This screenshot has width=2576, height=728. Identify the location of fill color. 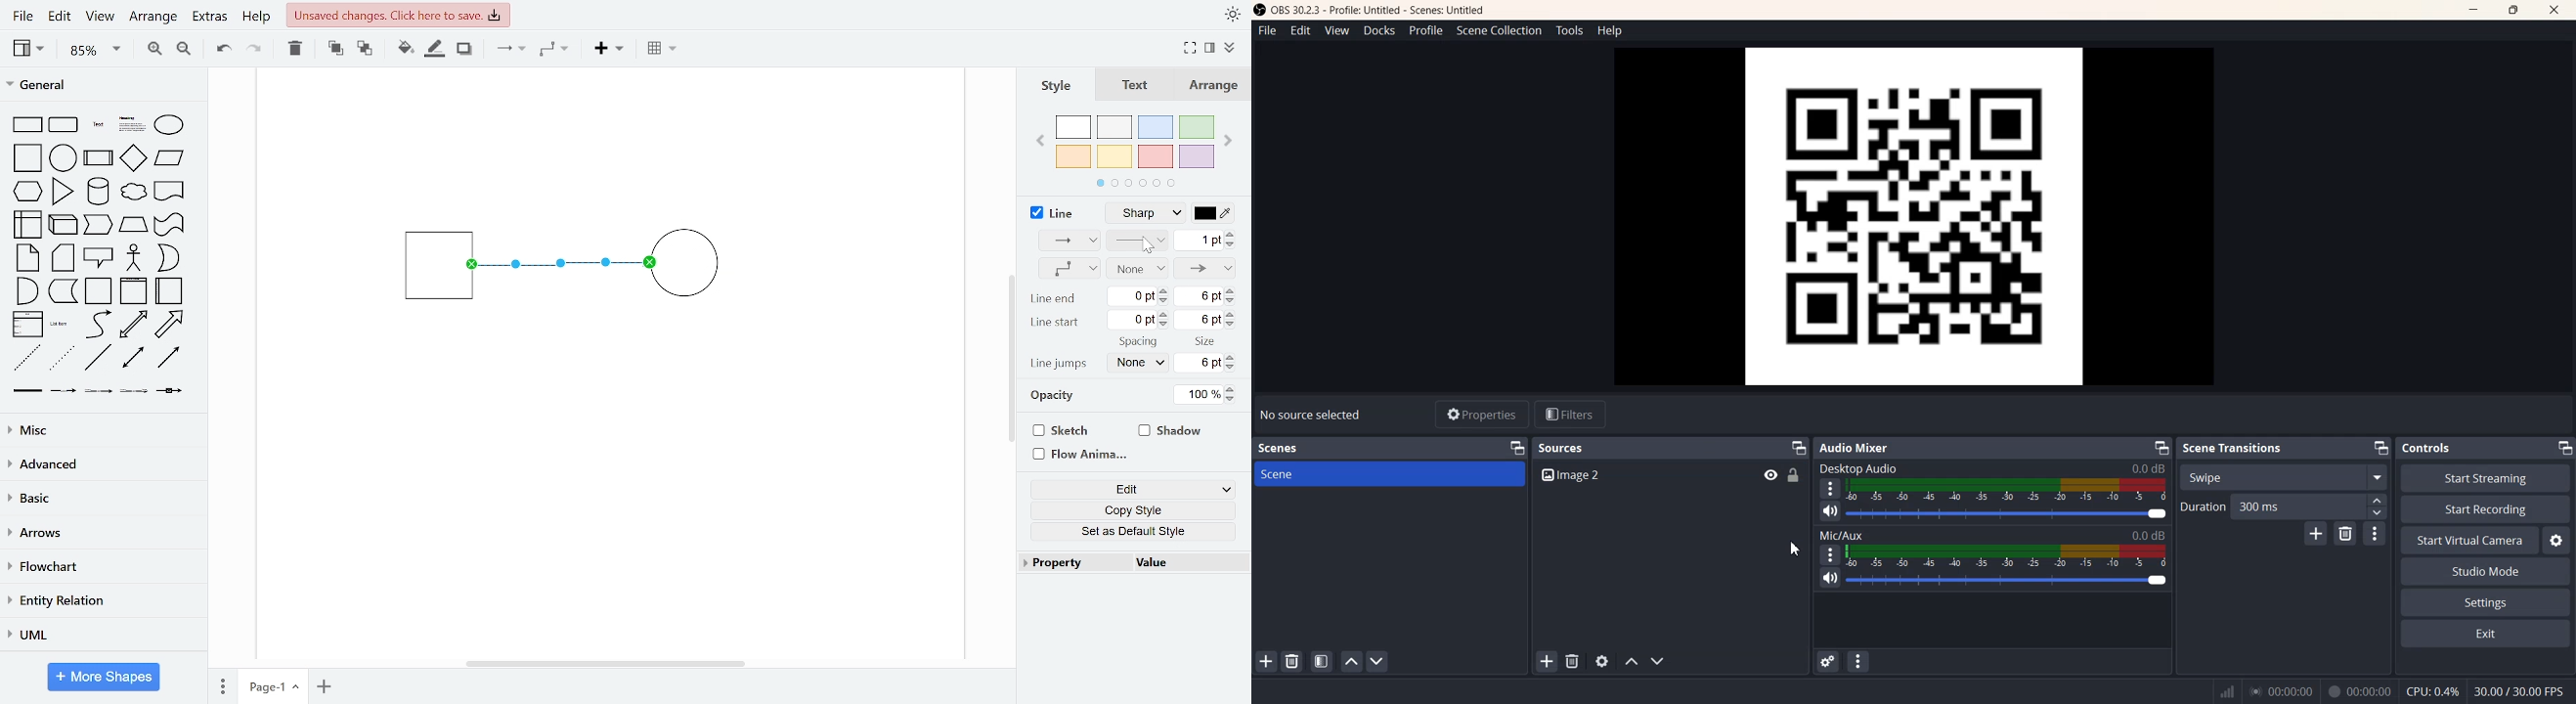
(406, 49).